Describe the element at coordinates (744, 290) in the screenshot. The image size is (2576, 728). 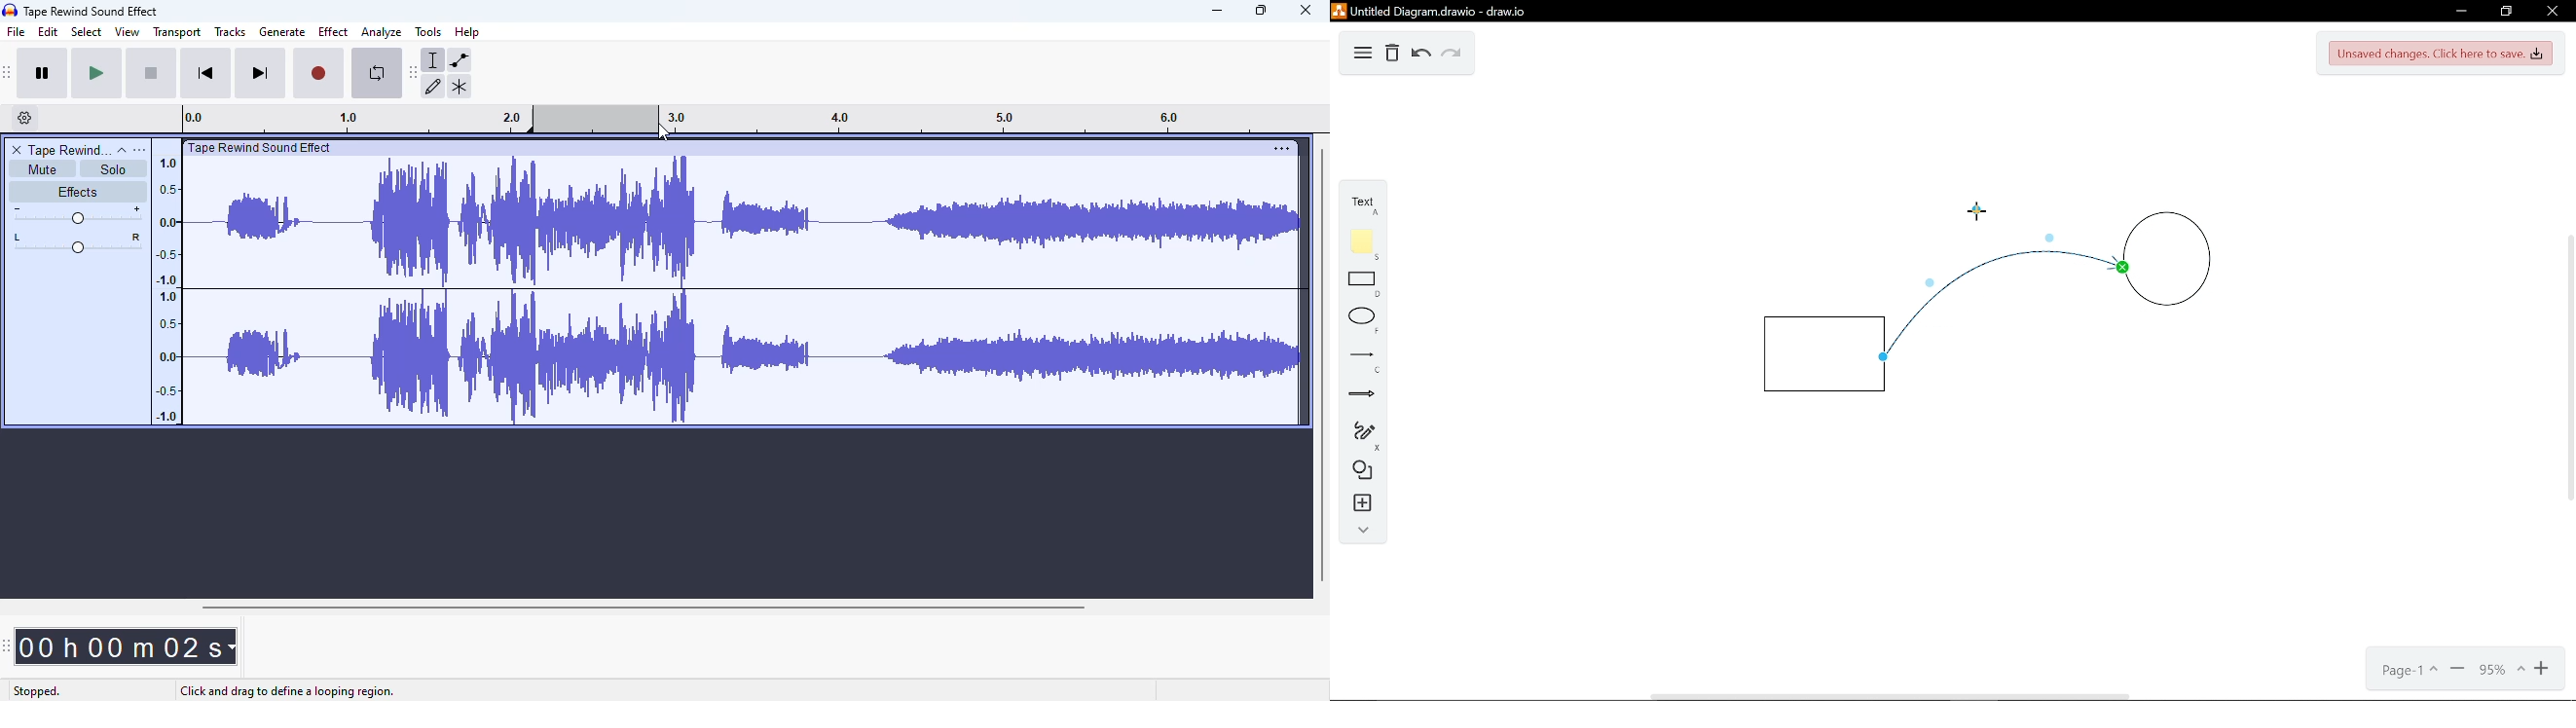
I see `audio track` at that location.